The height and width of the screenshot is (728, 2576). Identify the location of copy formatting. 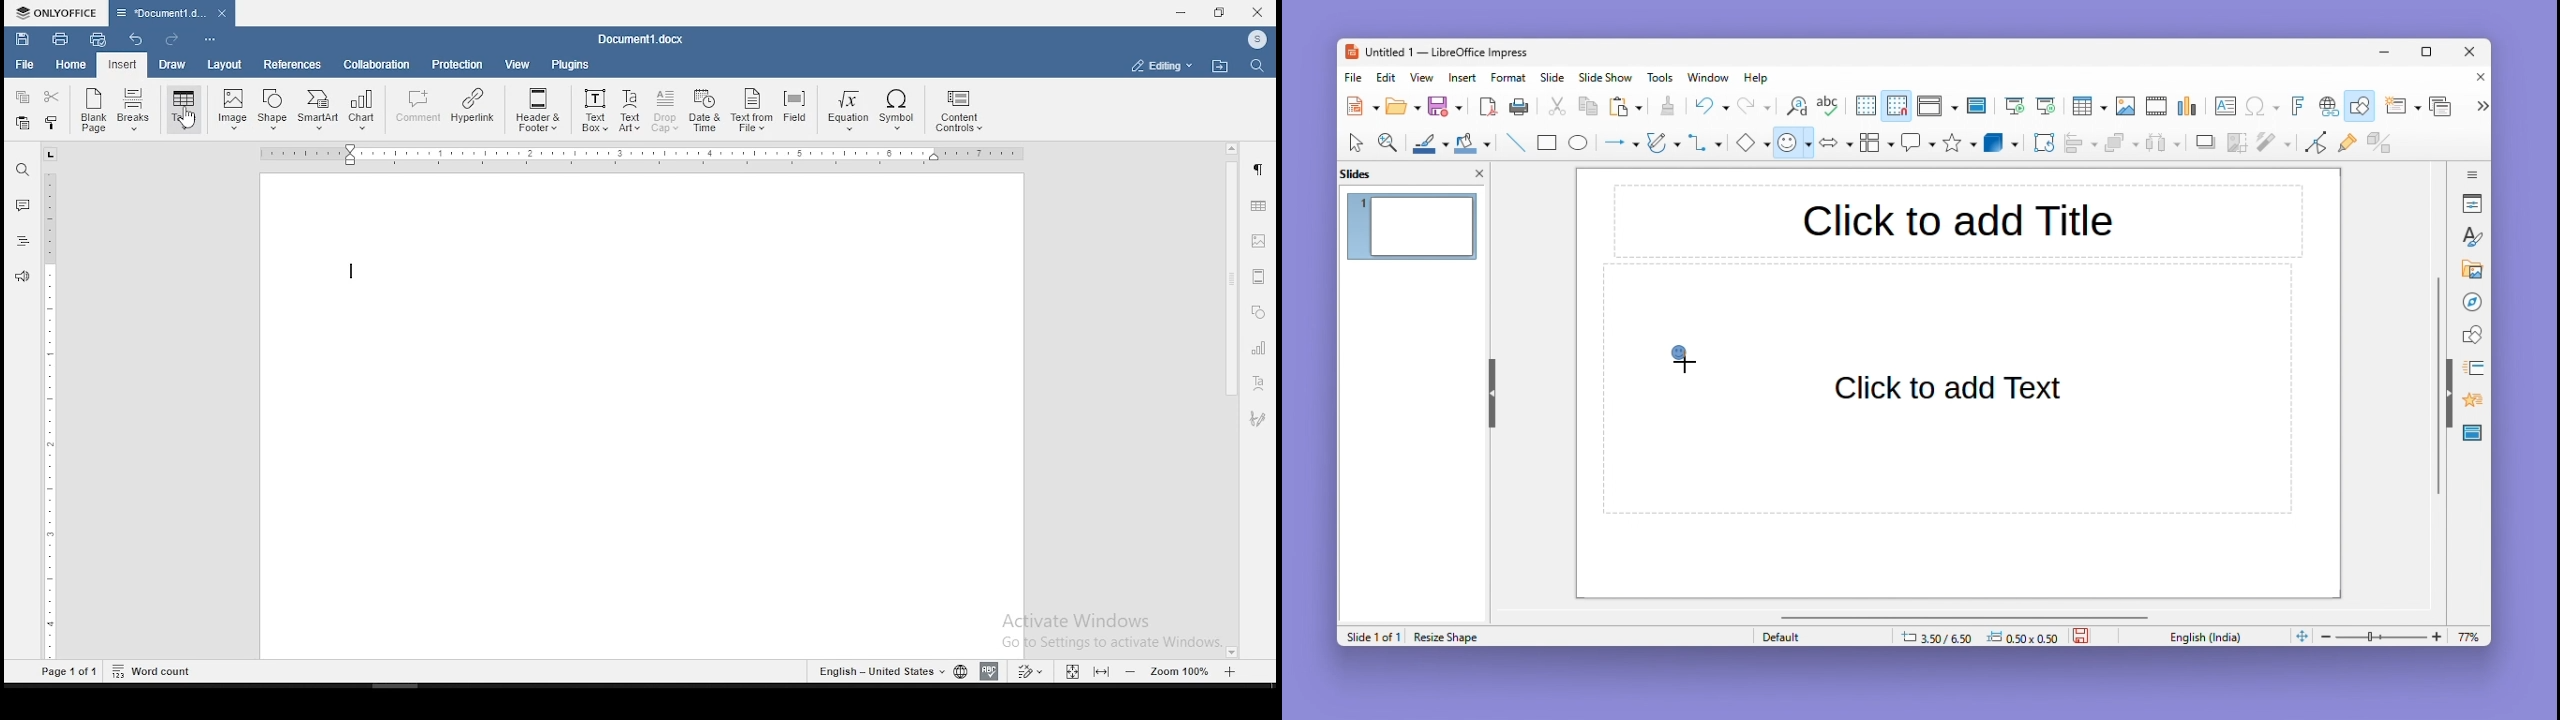
(54, 122).